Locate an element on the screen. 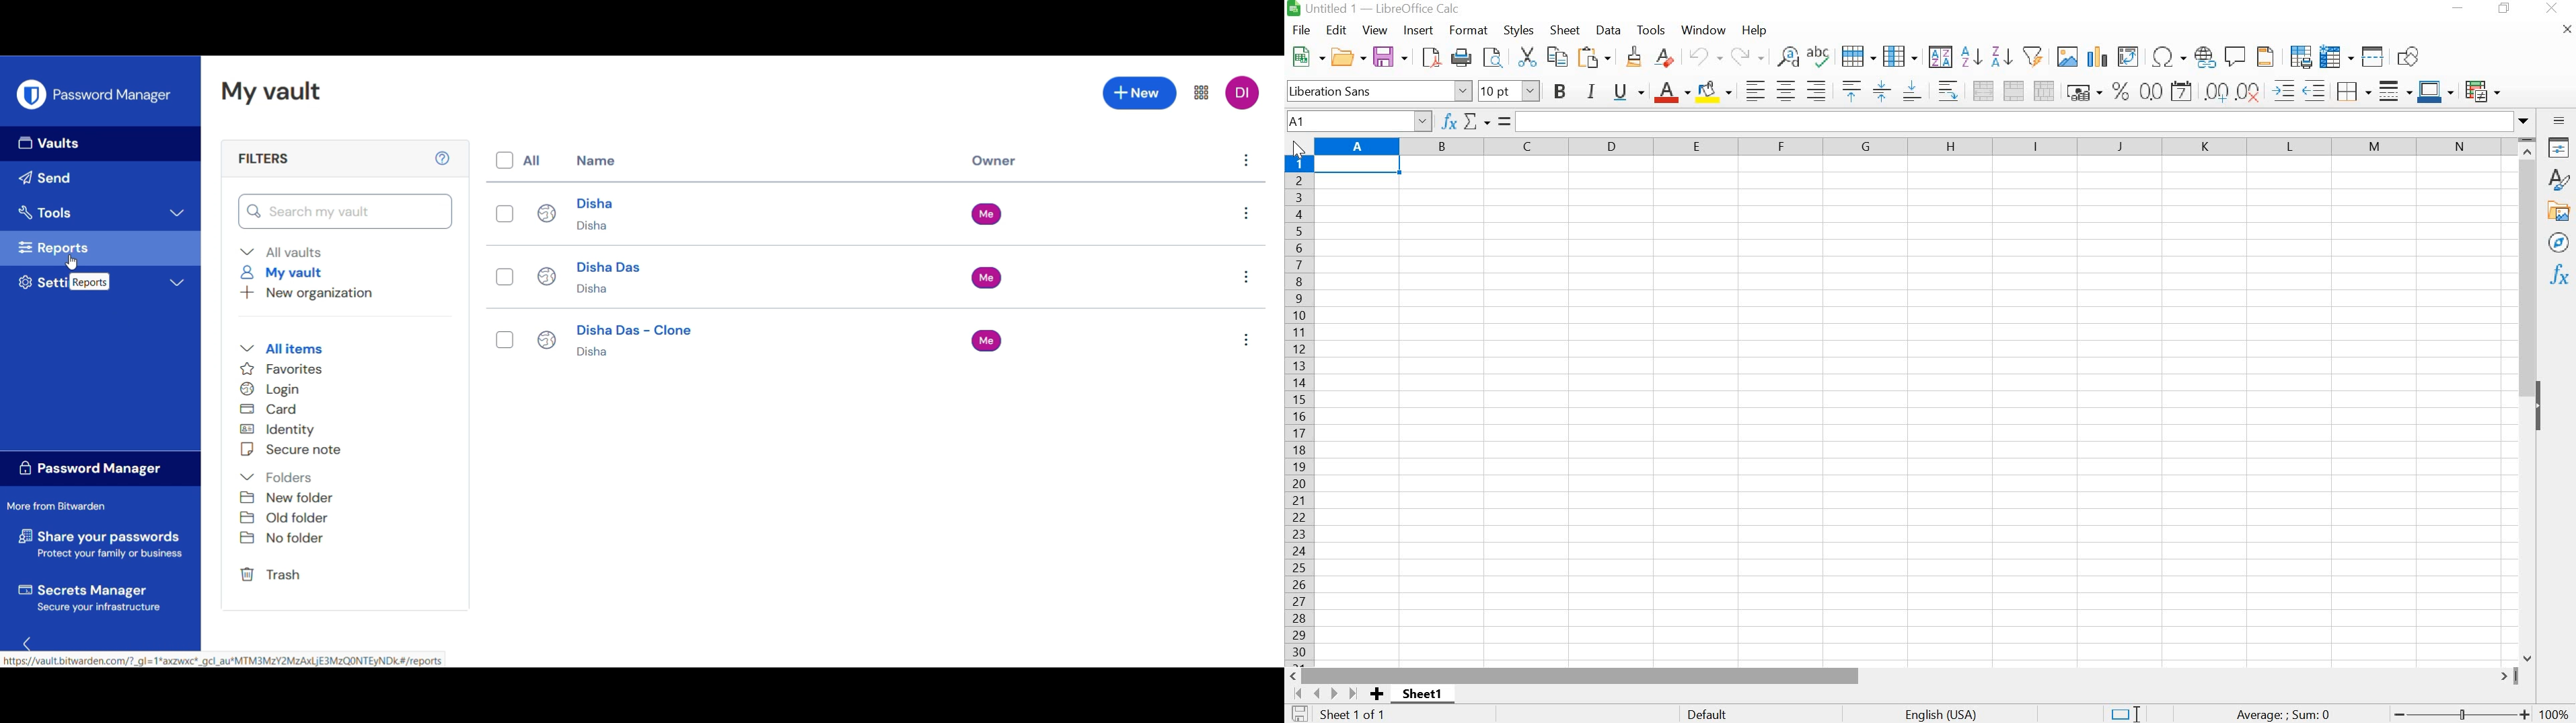  Delete Decimal Place is located at coordinates (2248, 91).